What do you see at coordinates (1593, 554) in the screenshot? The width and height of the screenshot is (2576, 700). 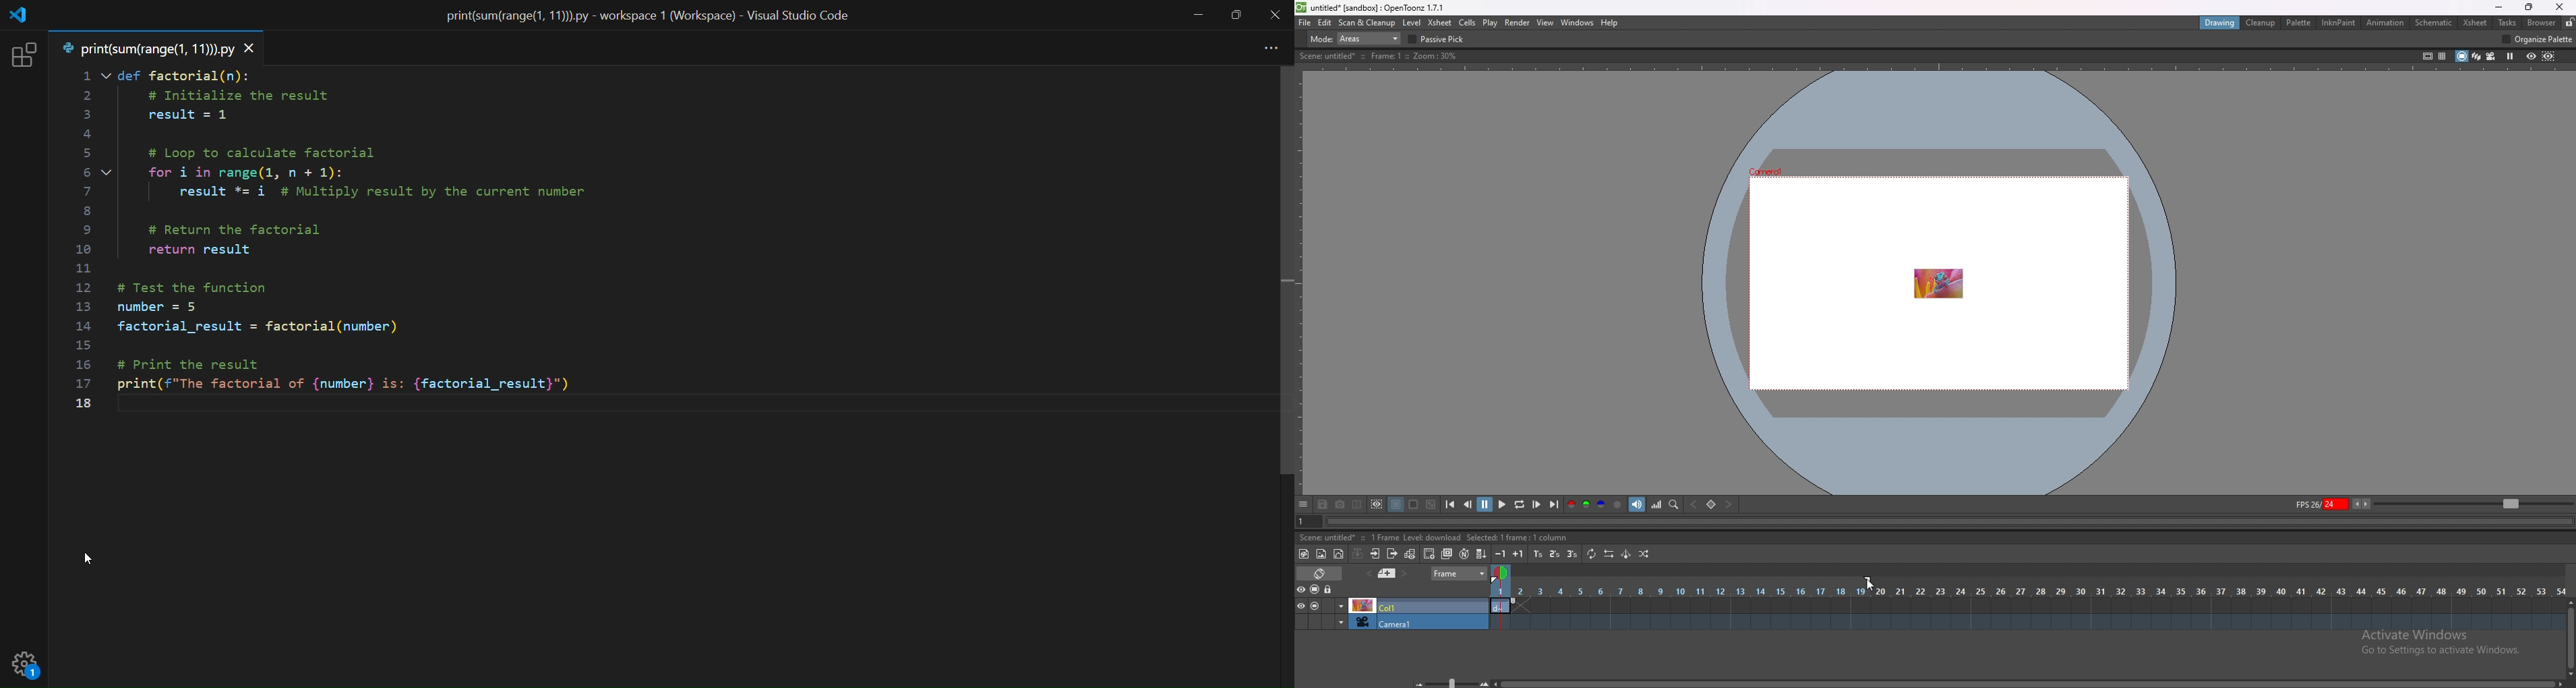 I see `repeat` at bounding box center [1593, 554].